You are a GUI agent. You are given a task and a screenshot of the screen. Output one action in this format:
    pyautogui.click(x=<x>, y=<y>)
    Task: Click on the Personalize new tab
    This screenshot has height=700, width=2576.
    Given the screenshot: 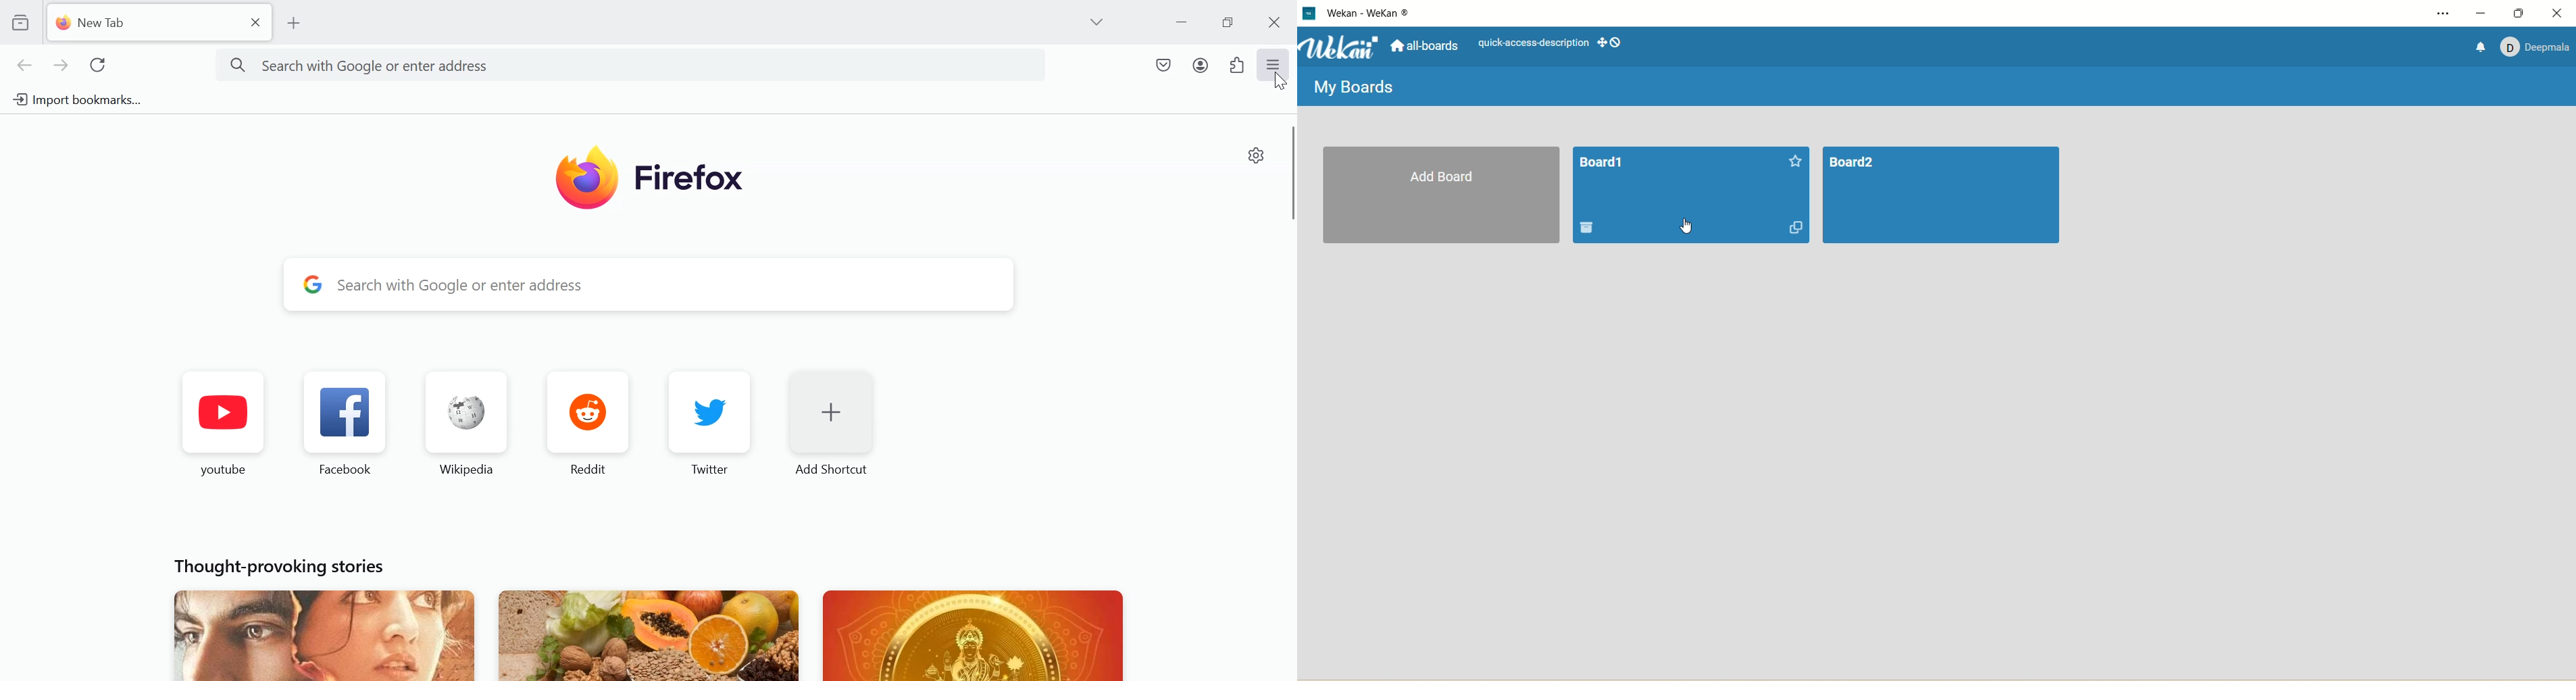 What is the action you would take?
    pyautogui.click(x=1256, y=155)
    